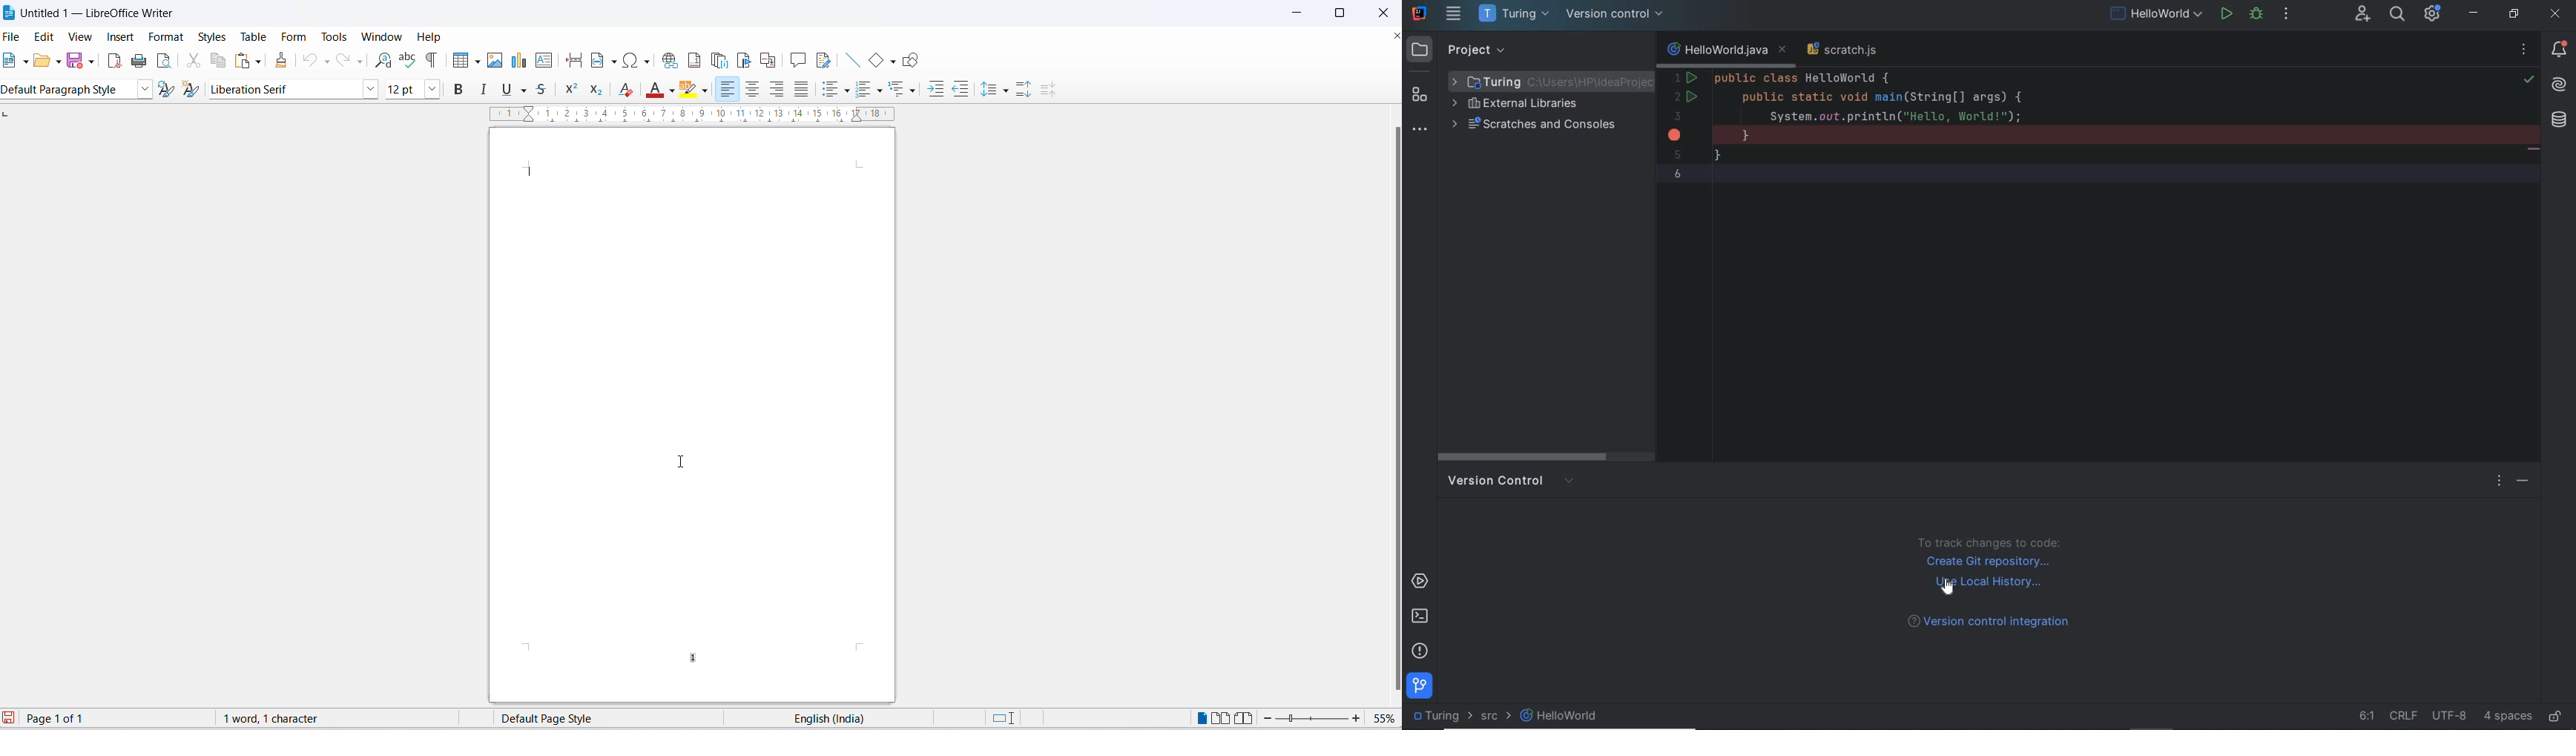 This screenshot has width=2576, height=756. I want to click on edit, so click(46, 36).